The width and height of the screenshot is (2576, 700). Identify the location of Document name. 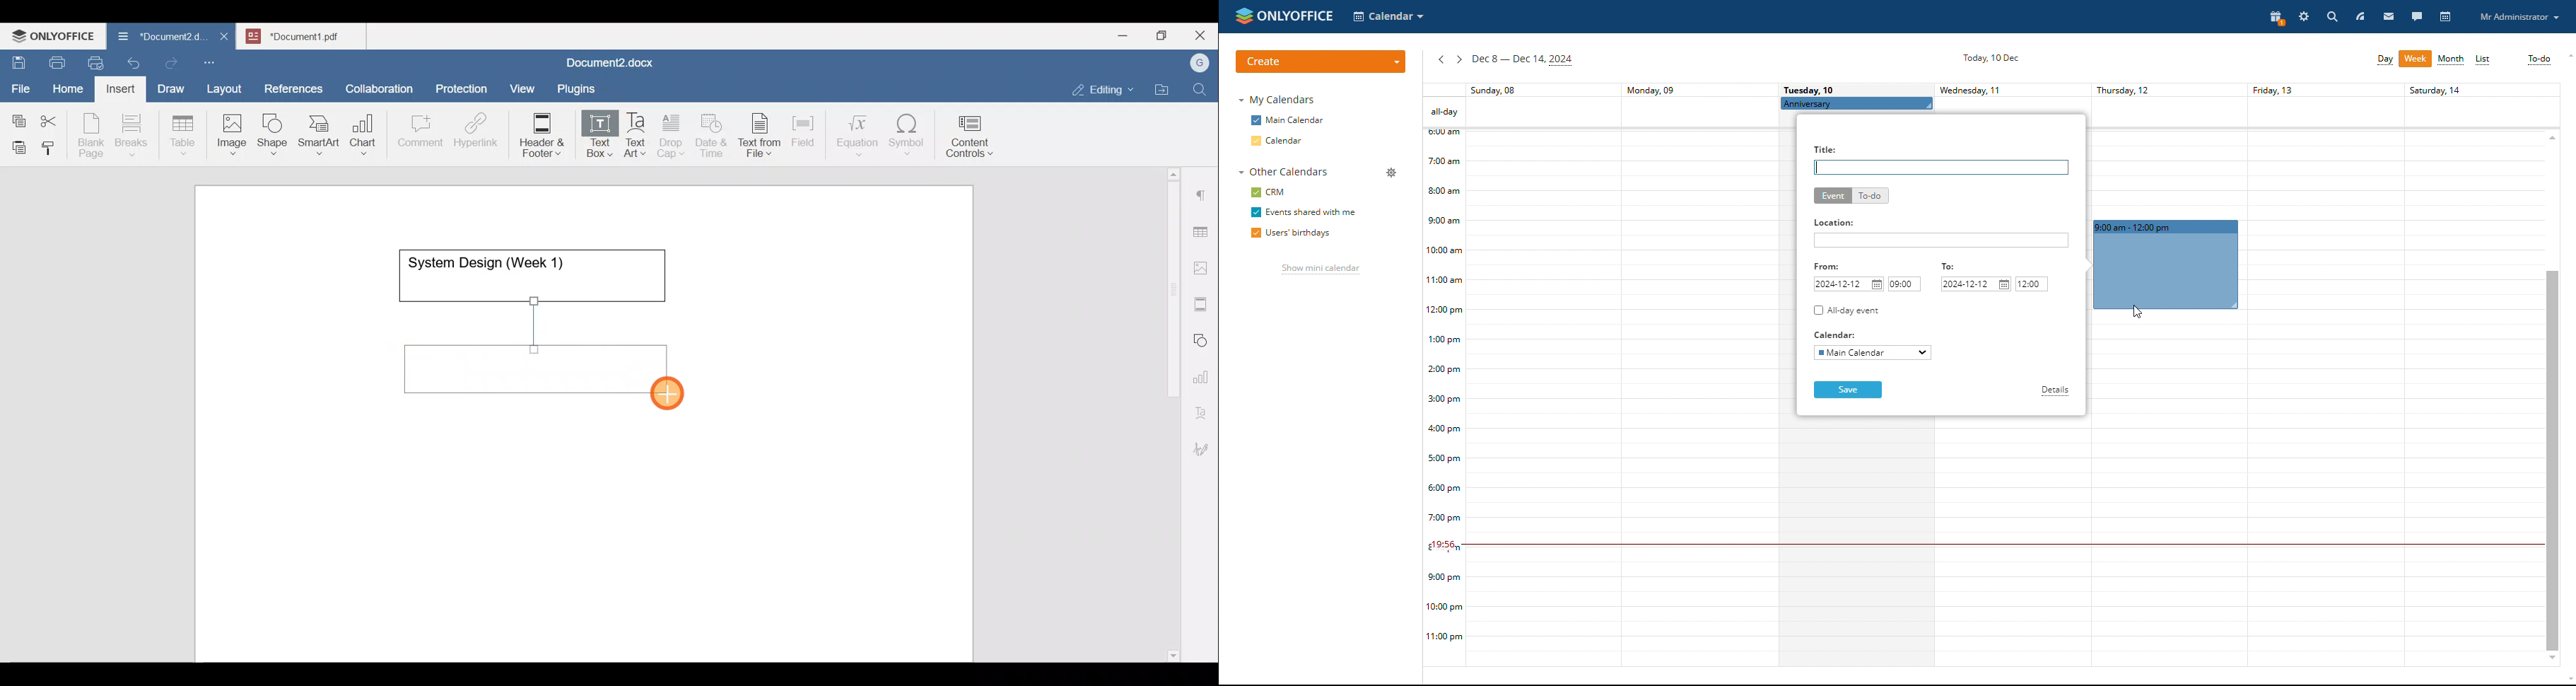
(309, 34).